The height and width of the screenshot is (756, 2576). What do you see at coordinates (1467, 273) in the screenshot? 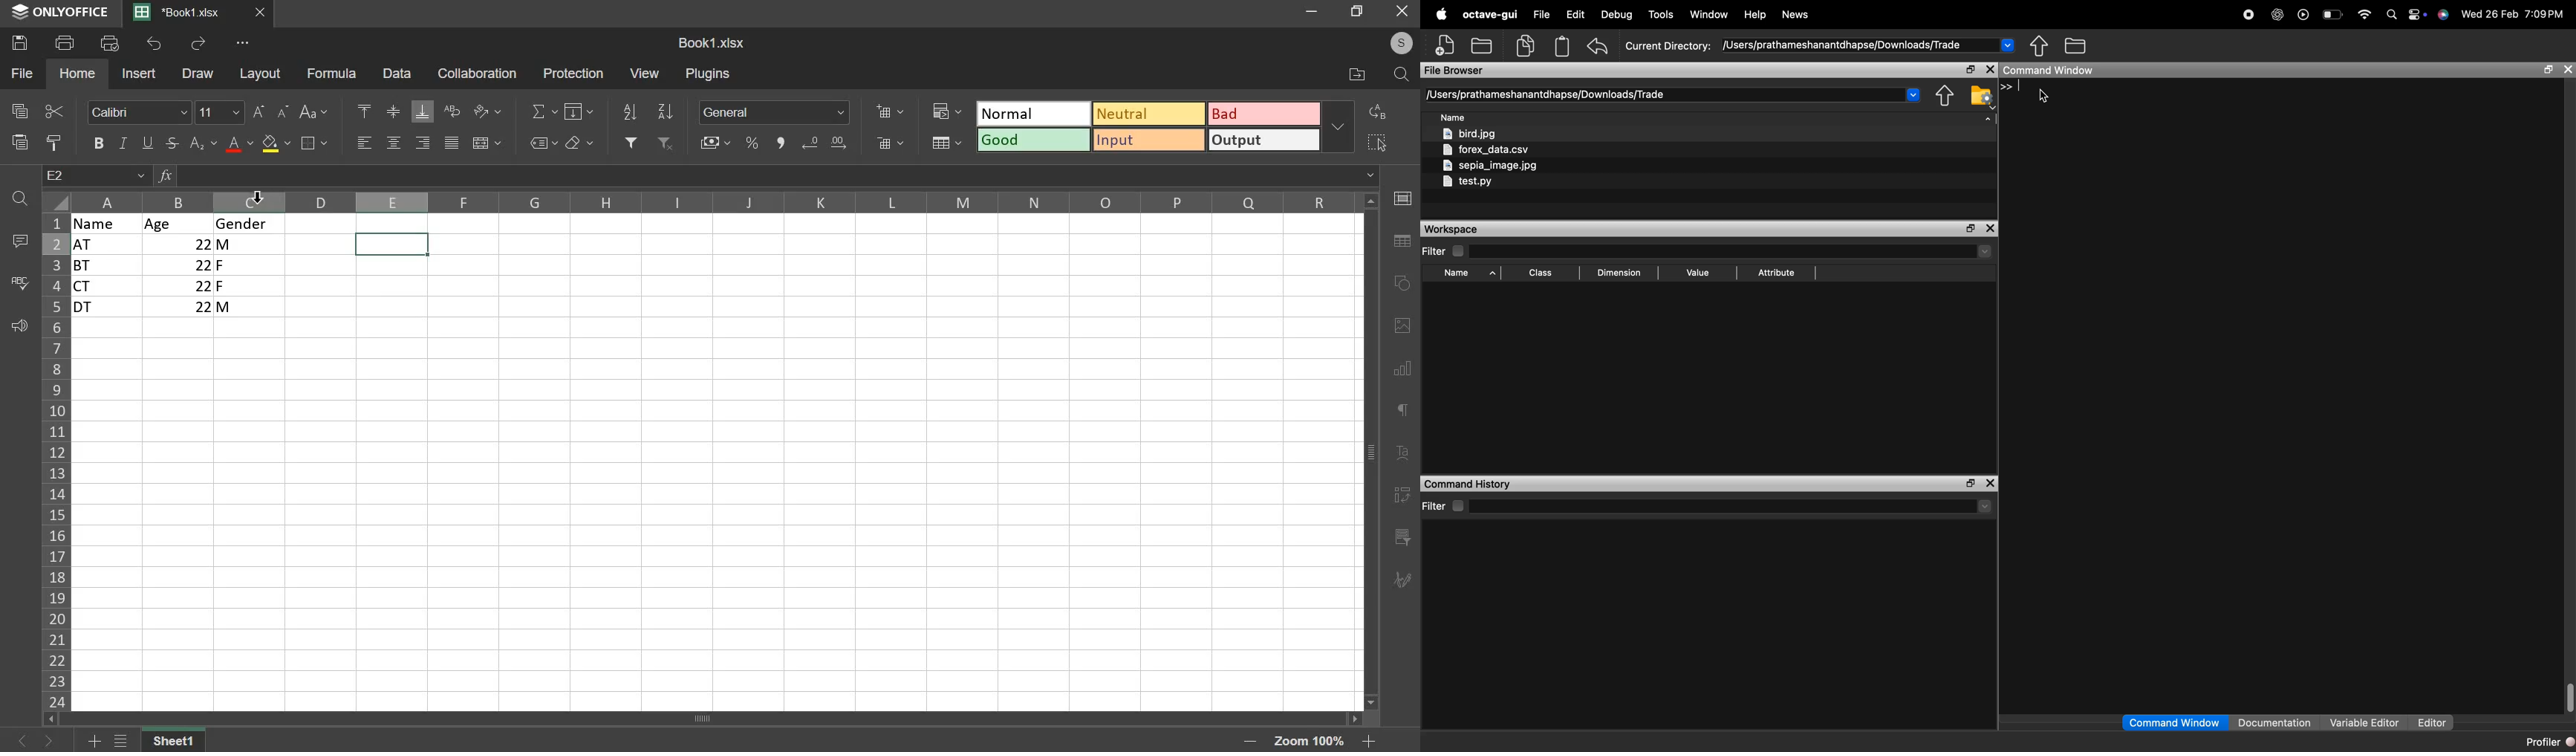
I see `sort by name` at bounding box center [1467, 273].